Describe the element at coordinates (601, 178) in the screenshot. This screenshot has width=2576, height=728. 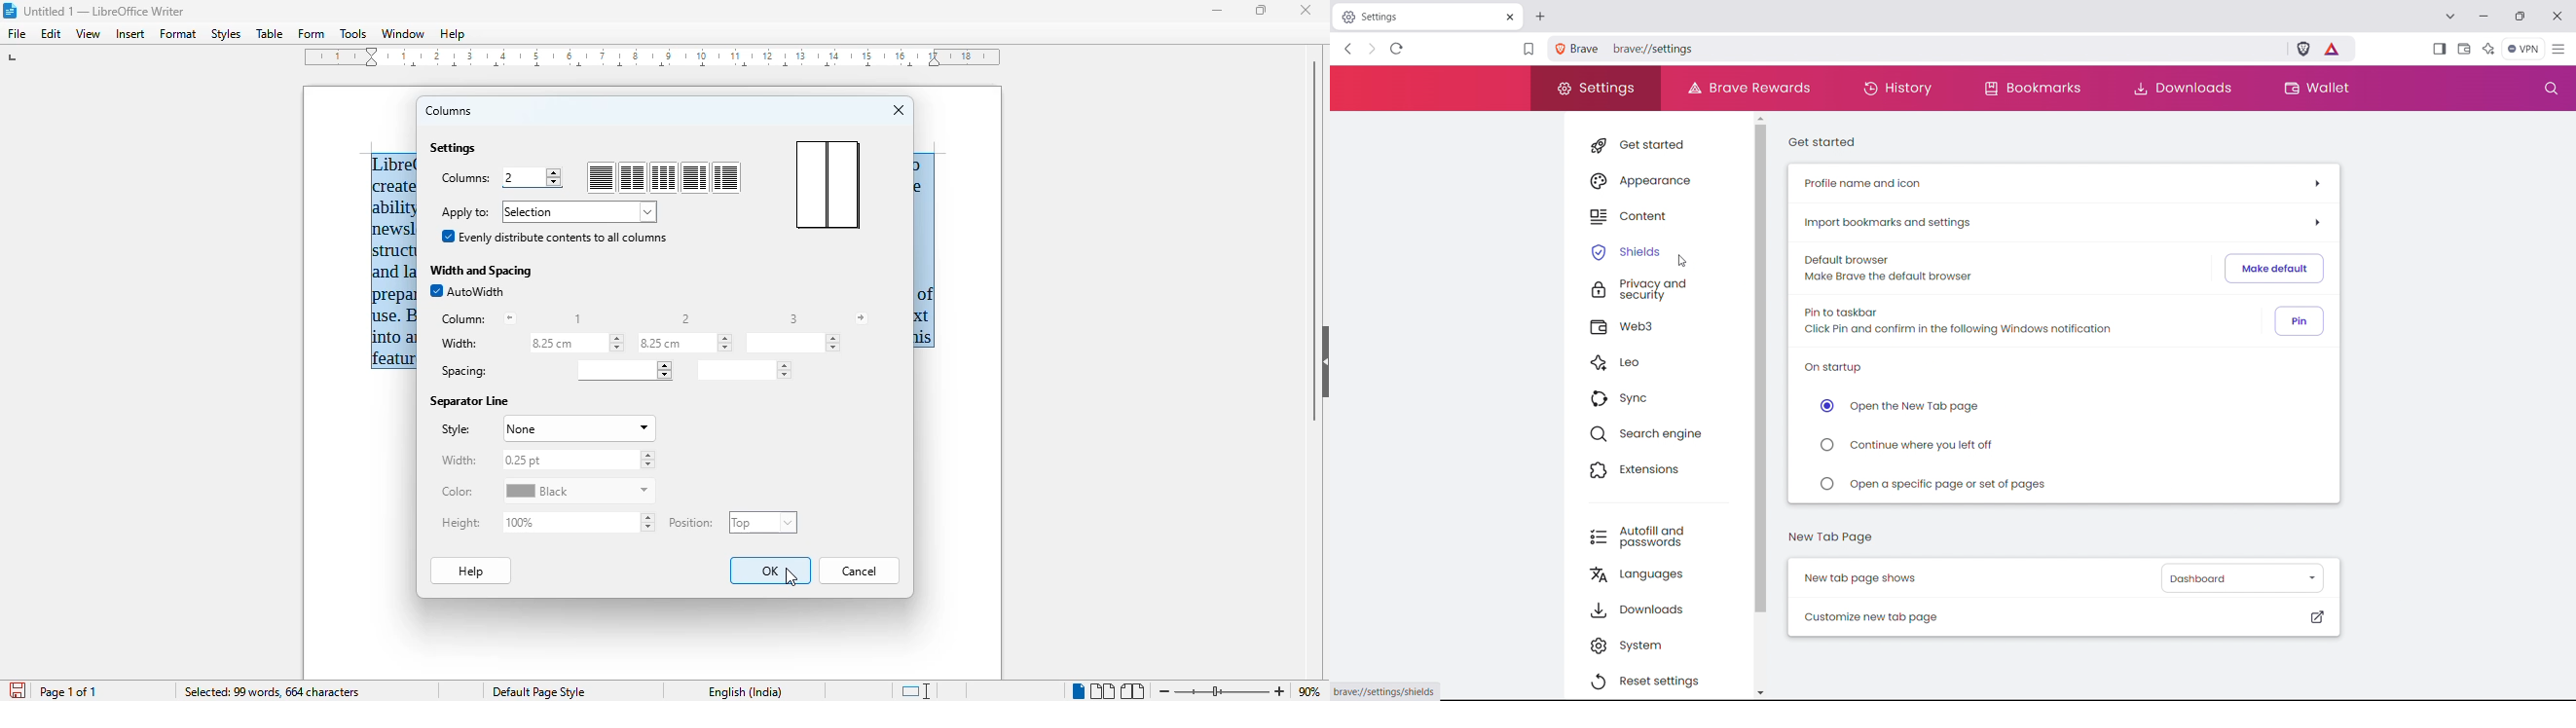
I see `1 column` at that location.